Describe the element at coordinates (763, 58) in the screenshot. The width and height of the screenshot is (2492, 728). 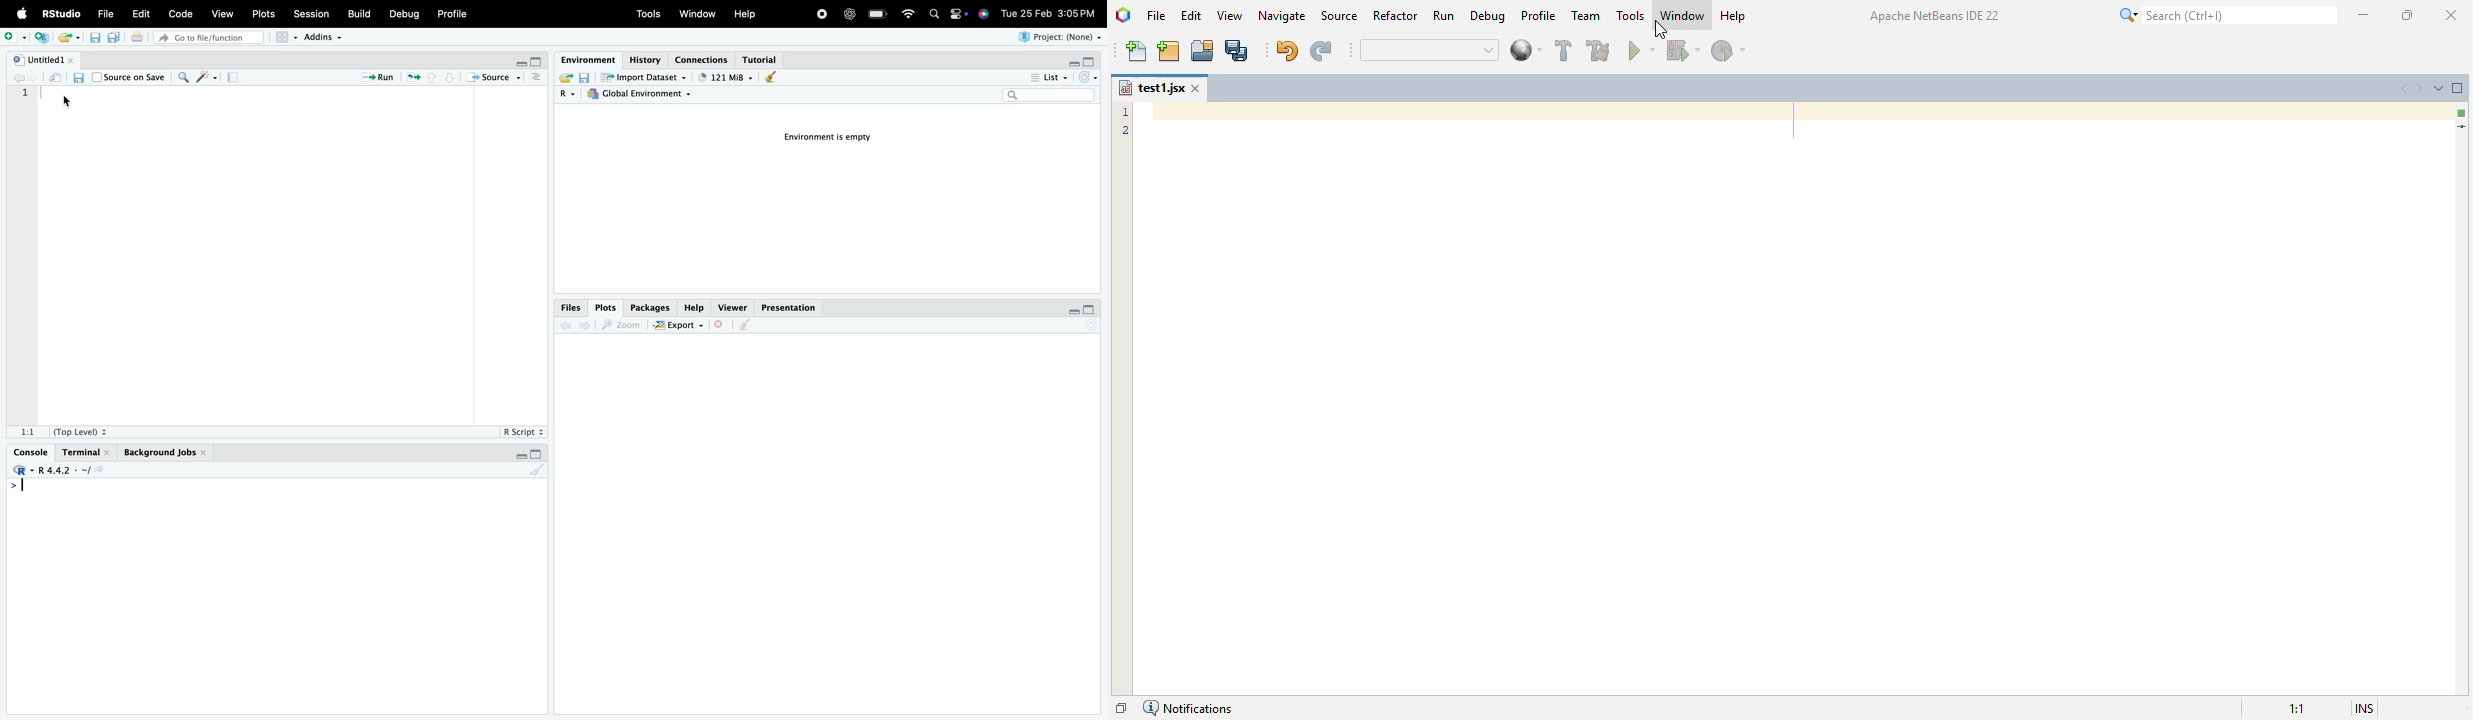
I see `Tutorial` at that location.